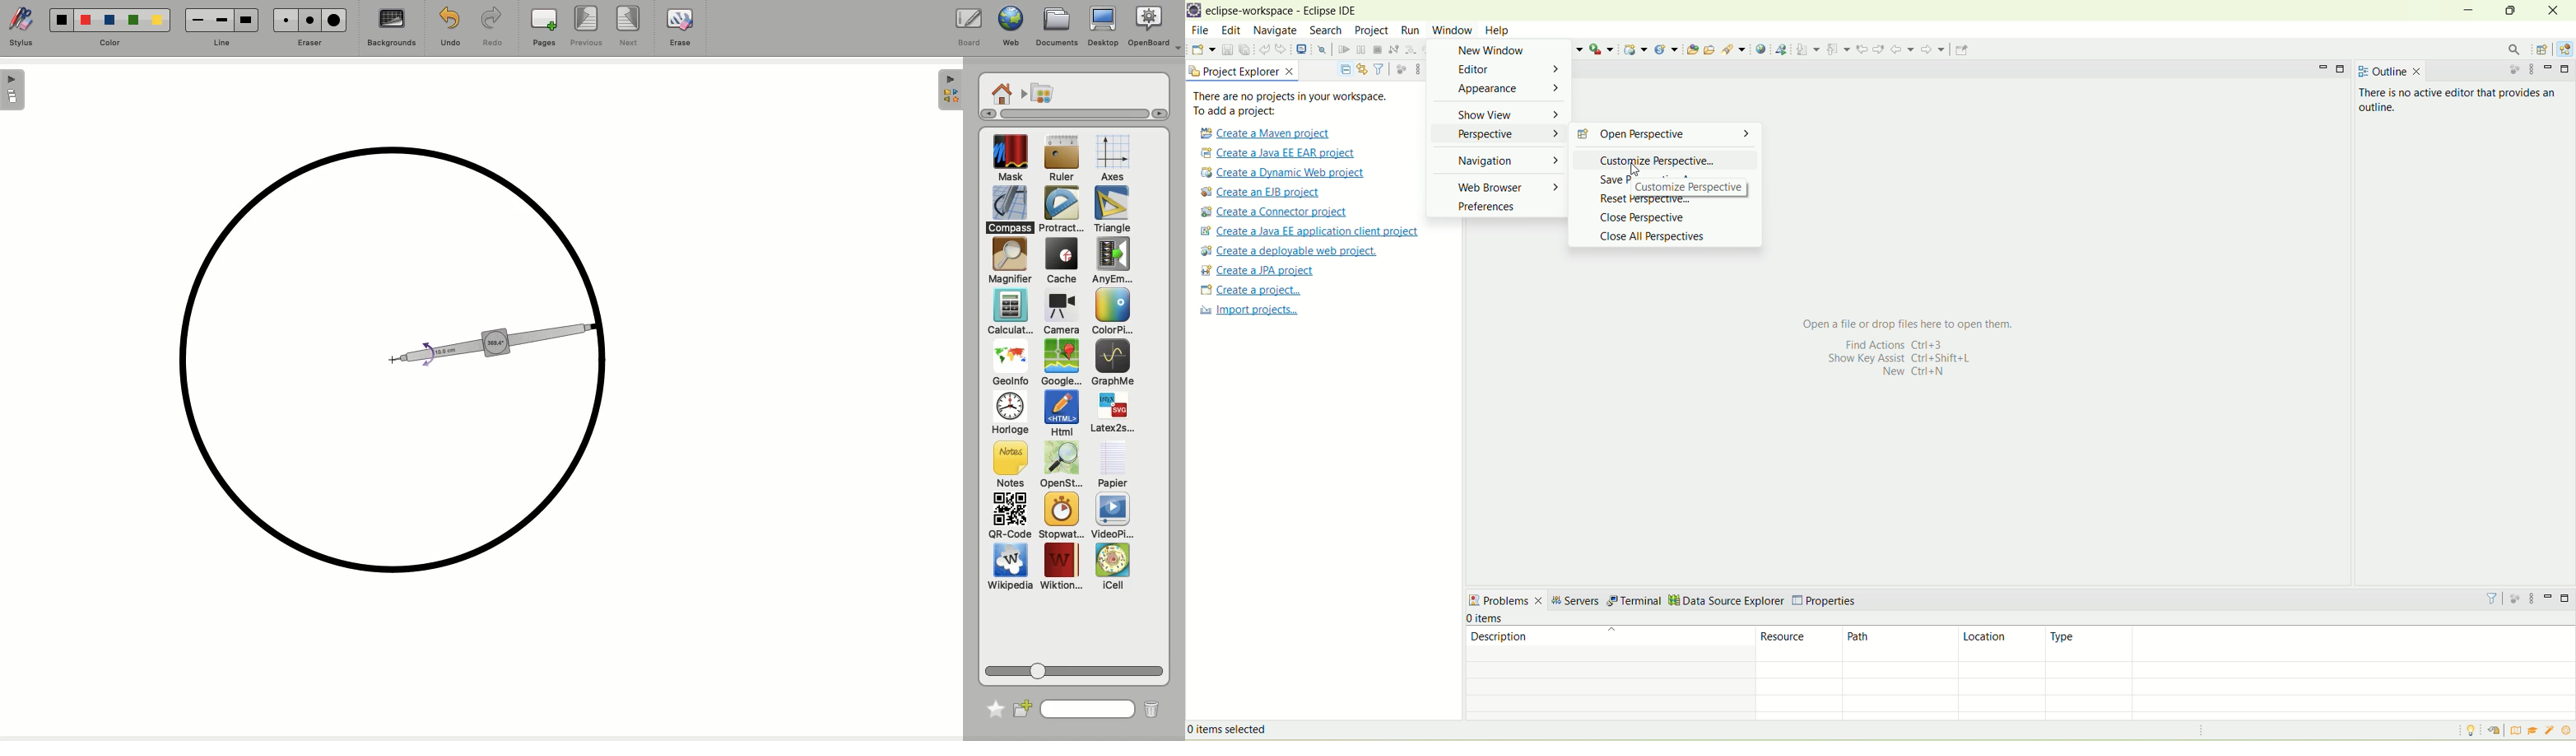 This screenshot has height=756, width=2576. Describe the element at coordinates (244, 20) in the screenshot. I see `Line3` at that location.